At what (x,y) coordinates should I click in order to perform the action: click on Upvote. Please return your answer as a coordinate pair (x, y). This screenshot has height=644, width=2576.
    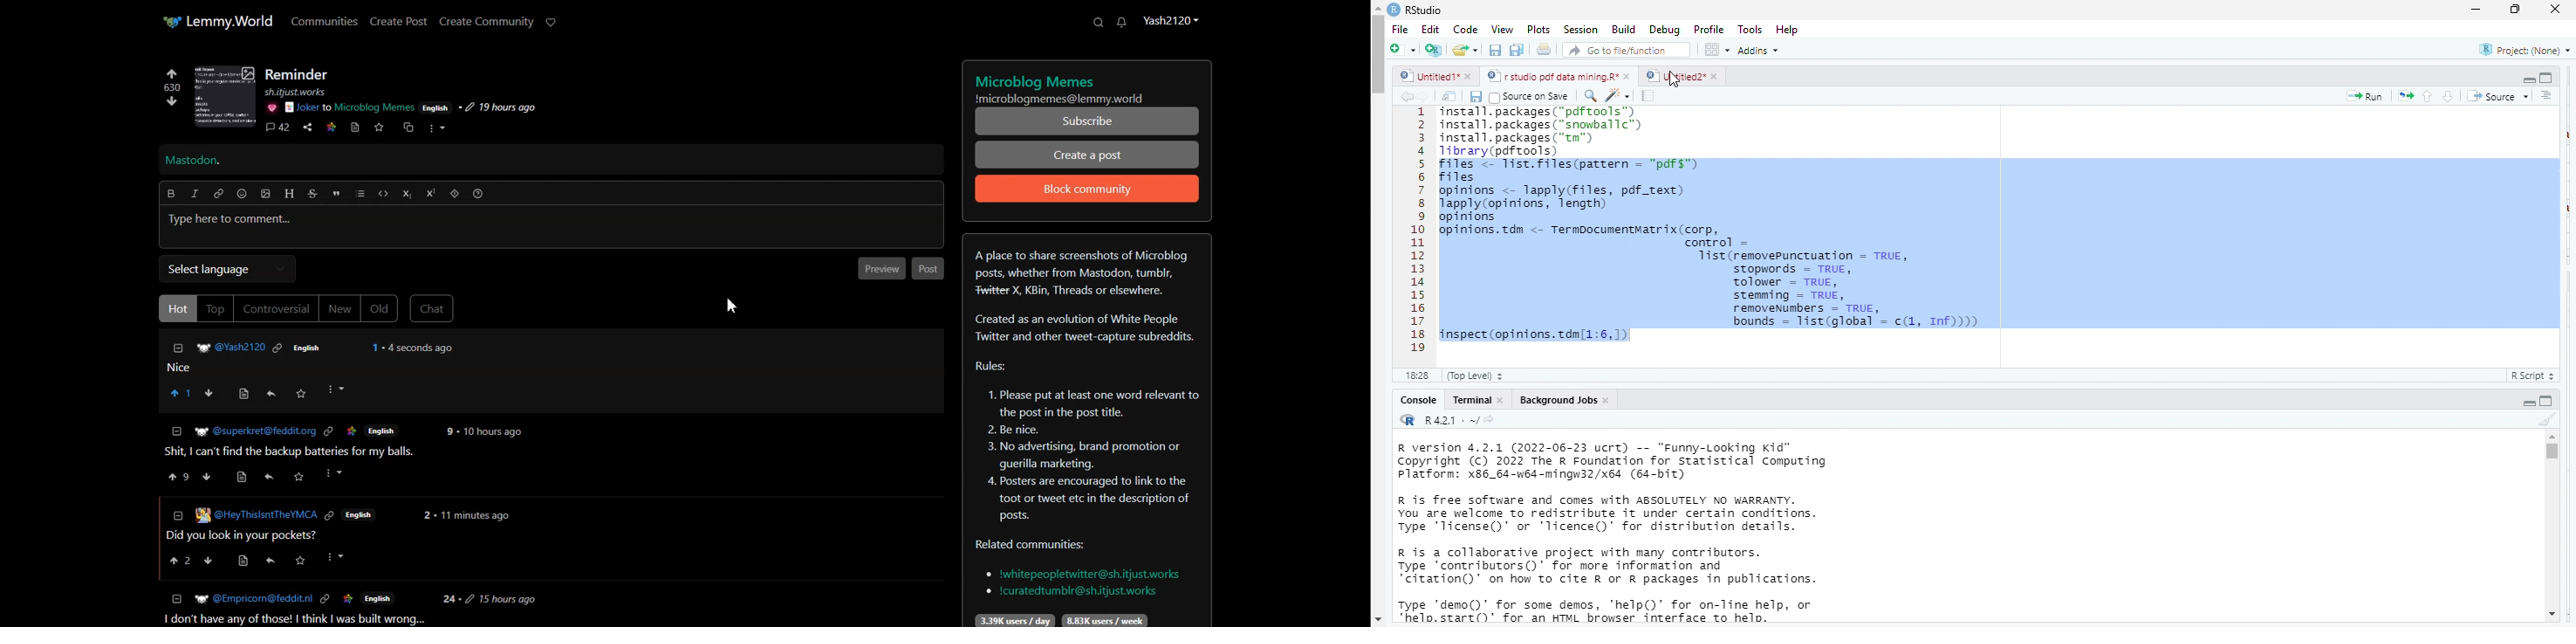
    Looking at the image, I should click on (171, 80).